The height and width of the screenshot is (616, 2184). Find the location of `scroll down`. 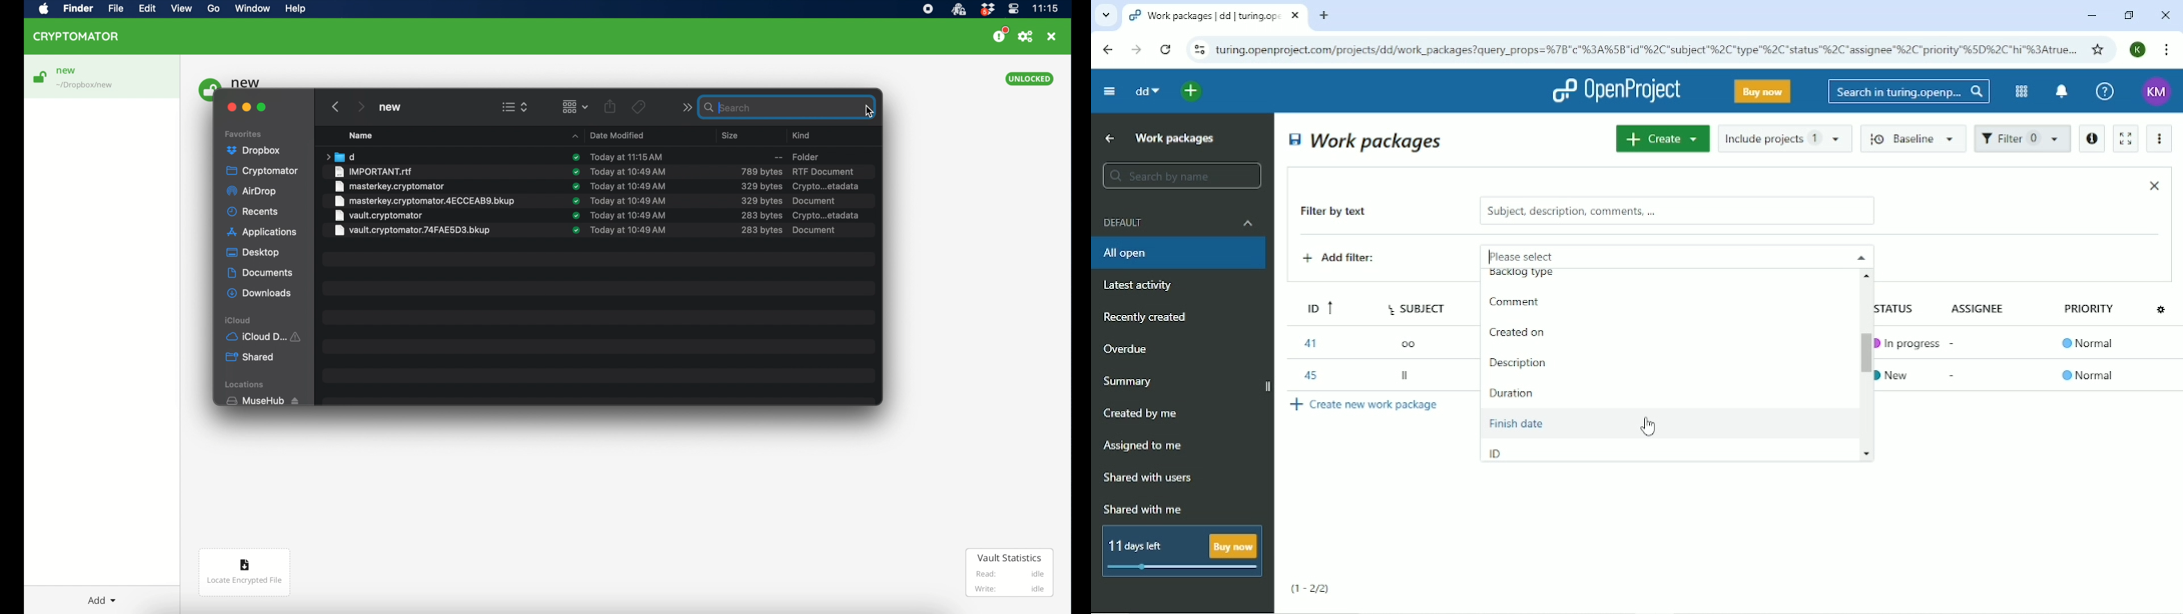

scroll down is located at coordinates (1871, 453).